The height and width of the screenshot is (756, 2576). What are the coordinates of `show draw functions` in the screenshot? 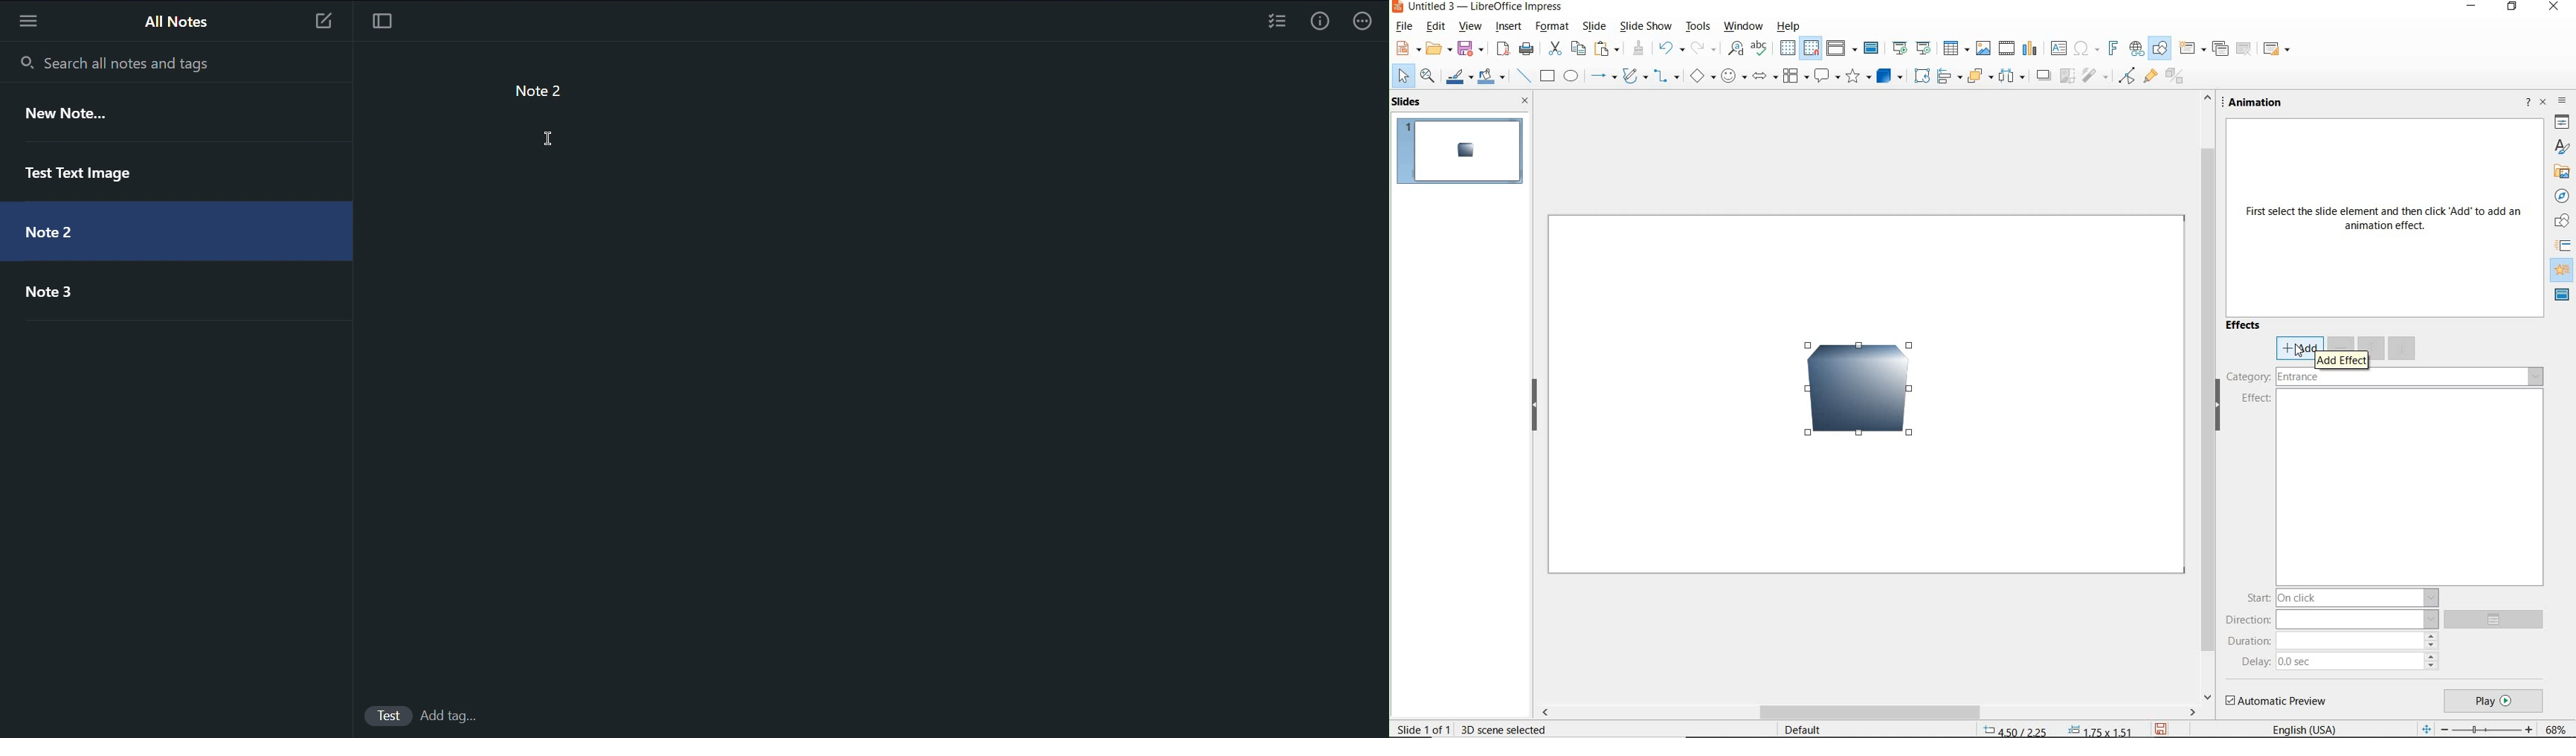 It's located at (2159, 49).